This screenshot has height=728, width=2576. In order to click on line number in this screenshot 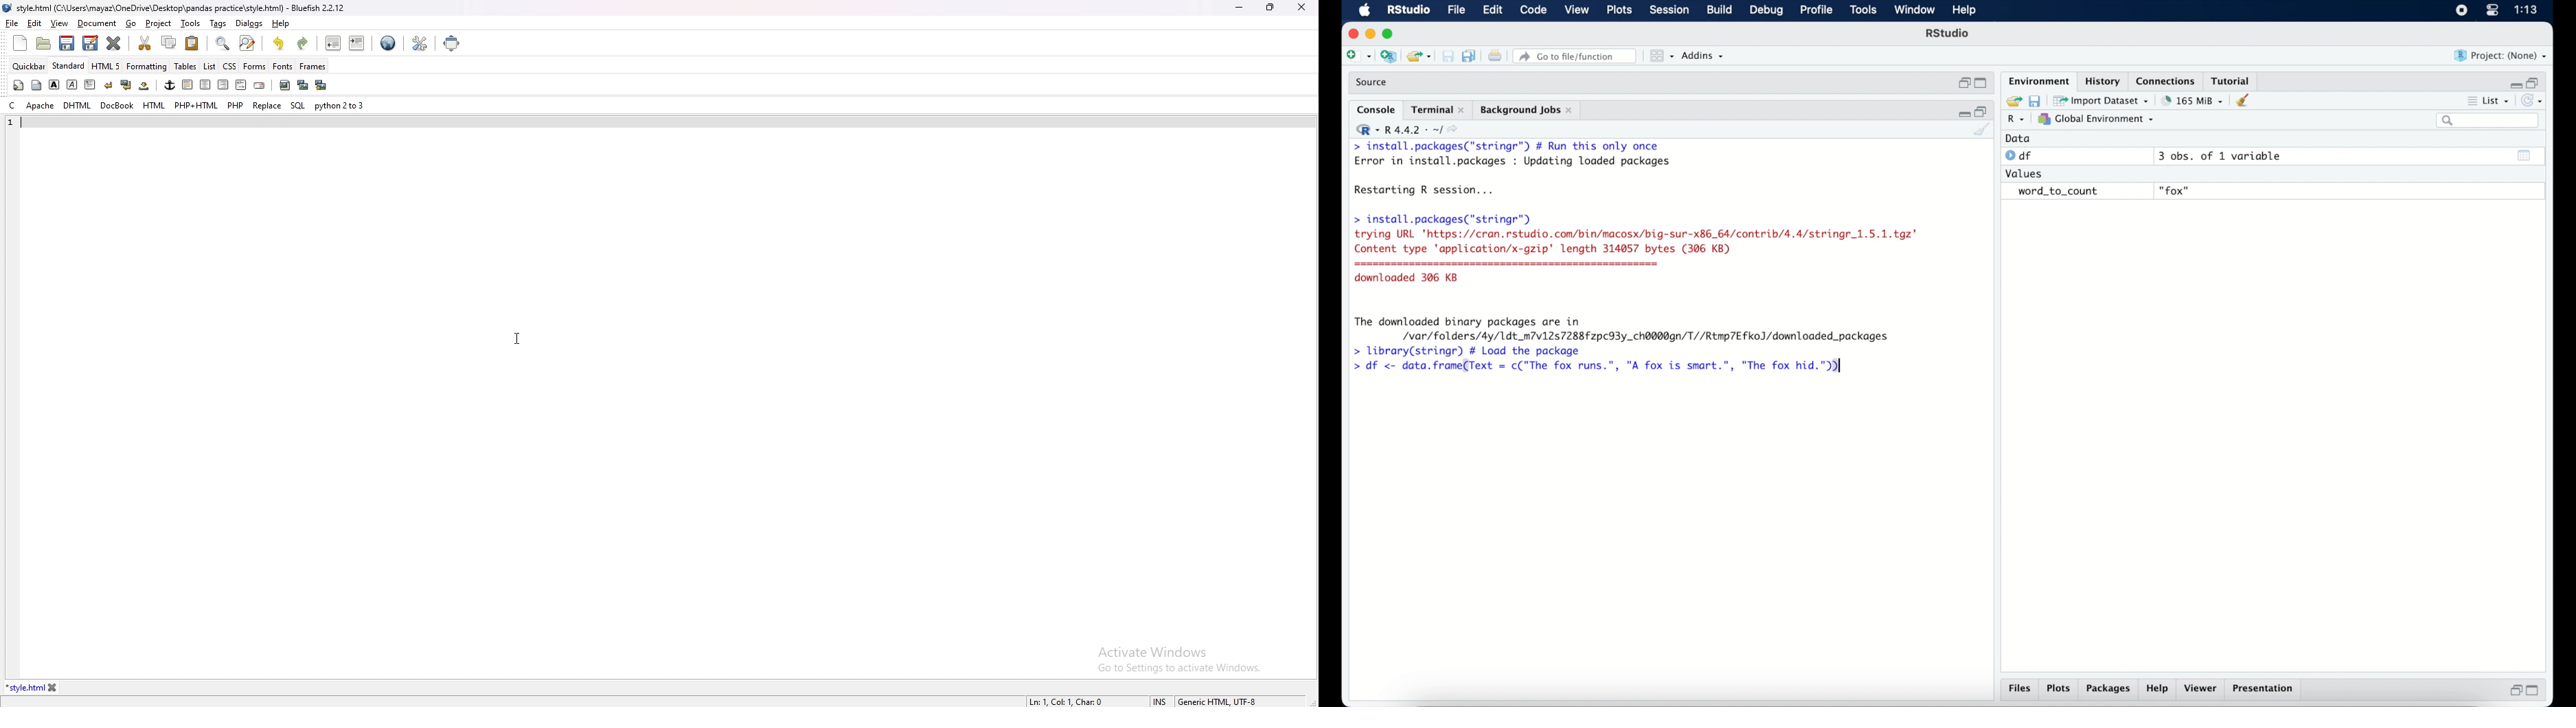, I will do `click(11, 123)`.